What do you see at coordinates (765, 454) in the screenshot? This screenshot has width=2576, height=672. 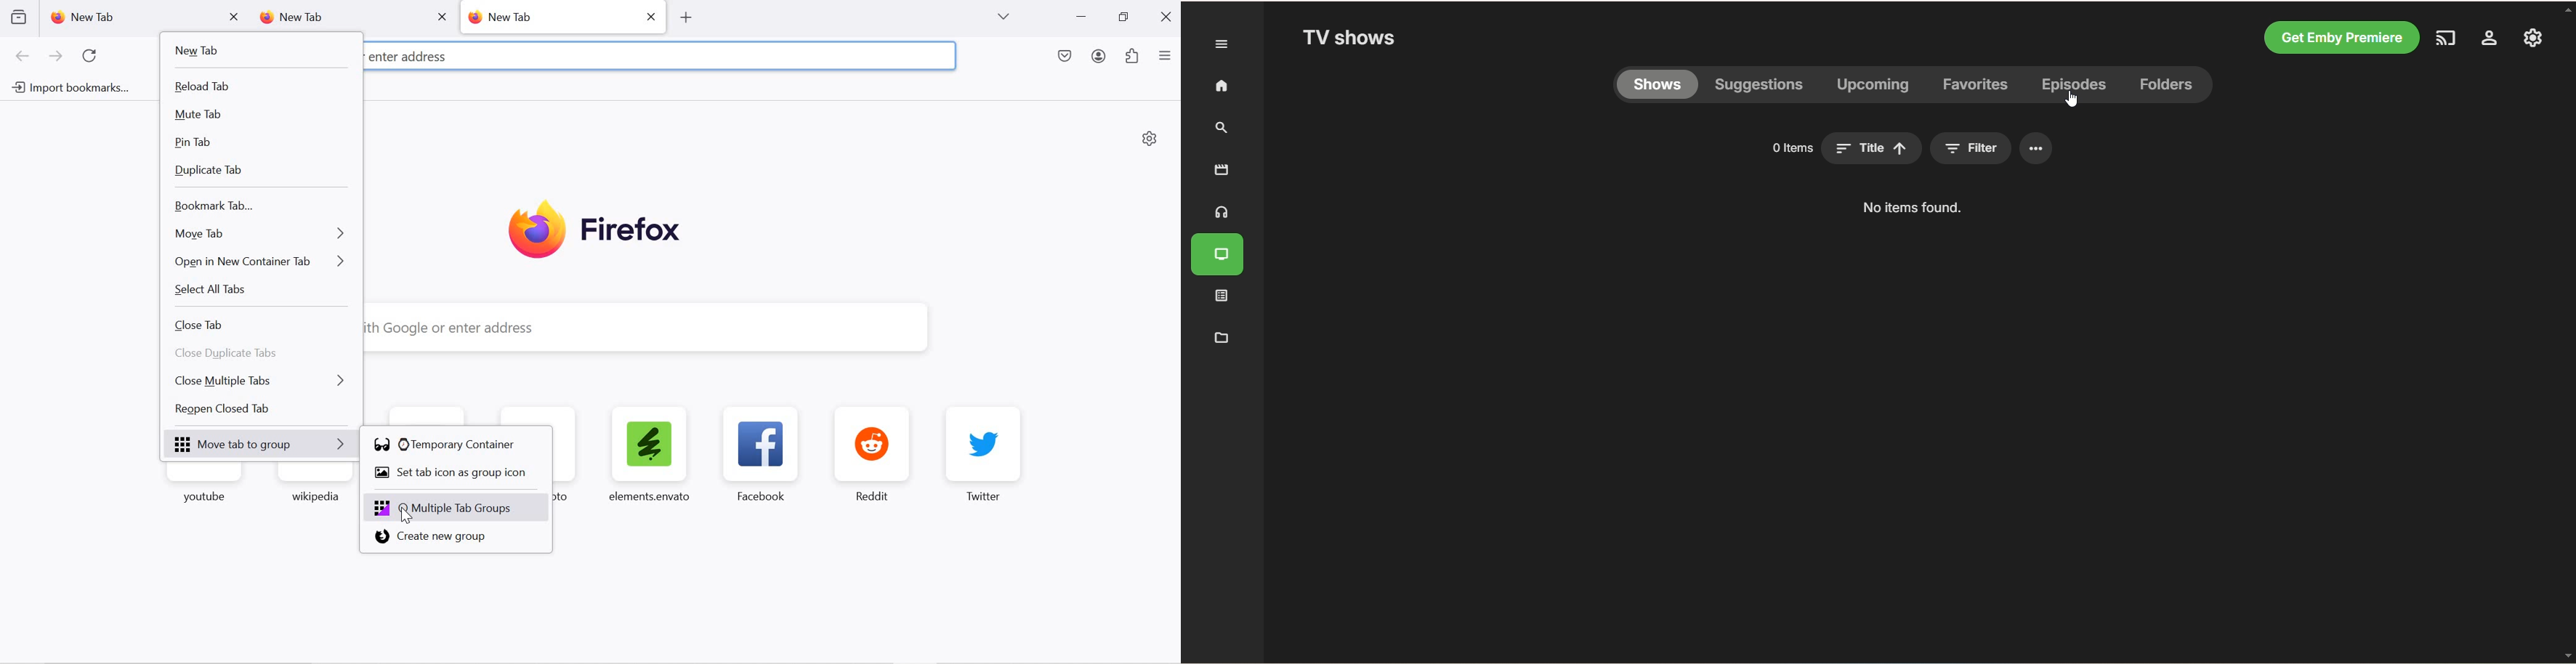 I see `facebook favorite` at bounding box center [765, 454].